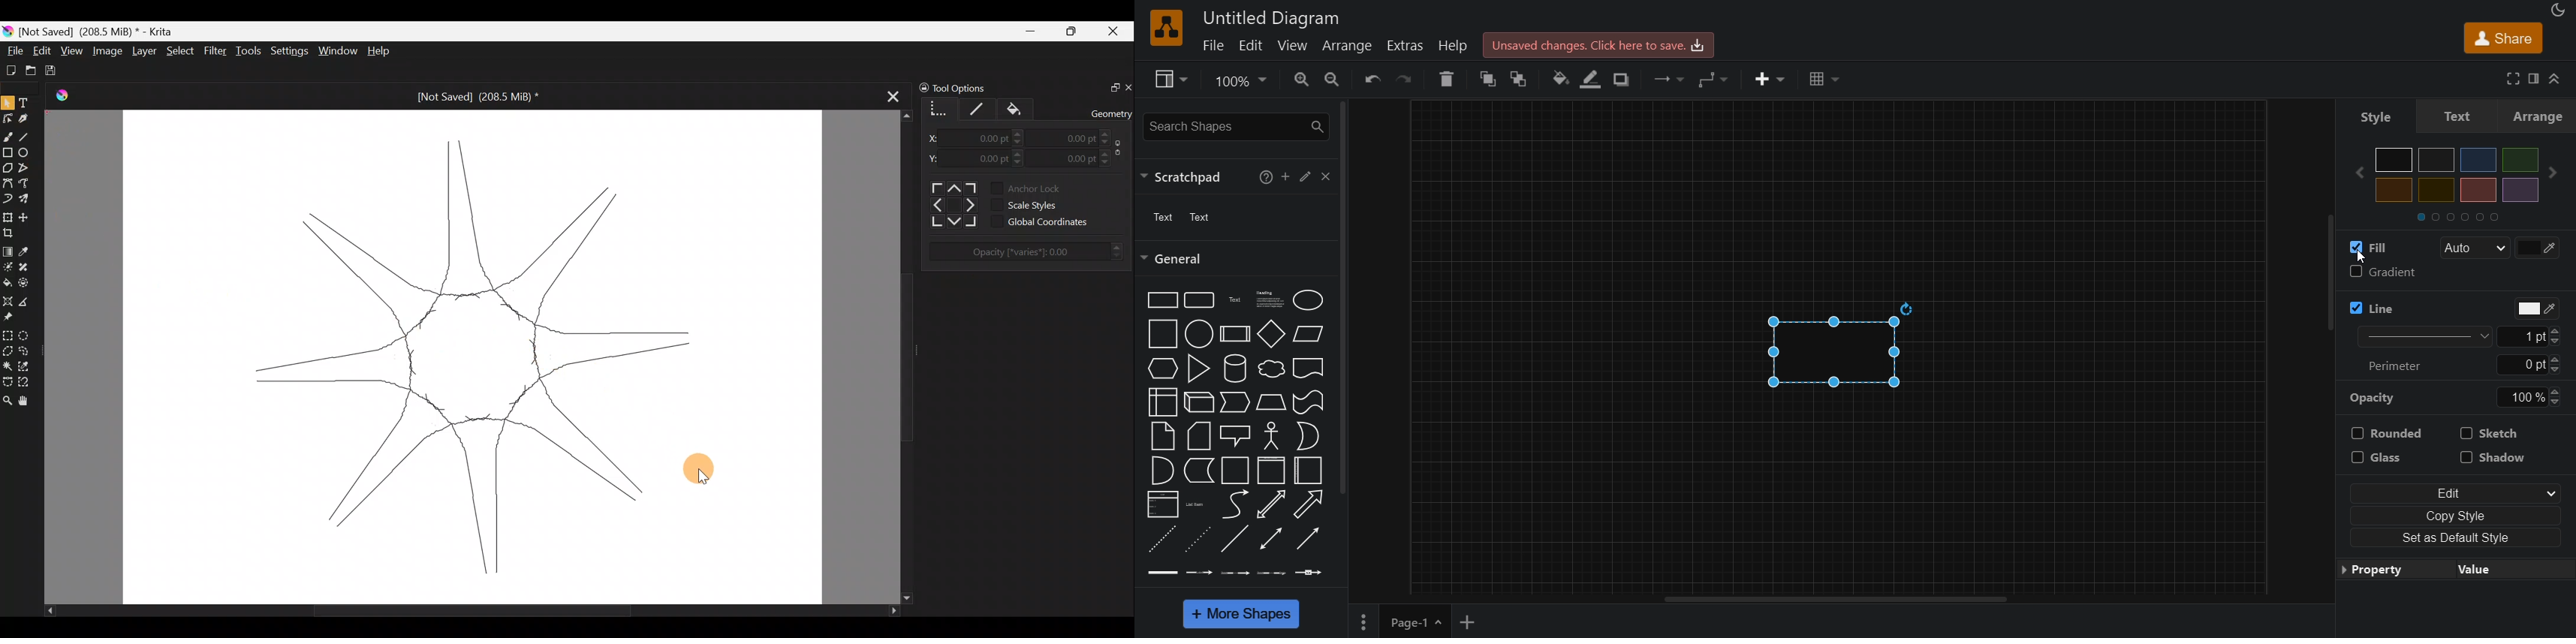 The height and width of the screenshot is (644, 2576). I want to click on Tools, so click(249, 50).